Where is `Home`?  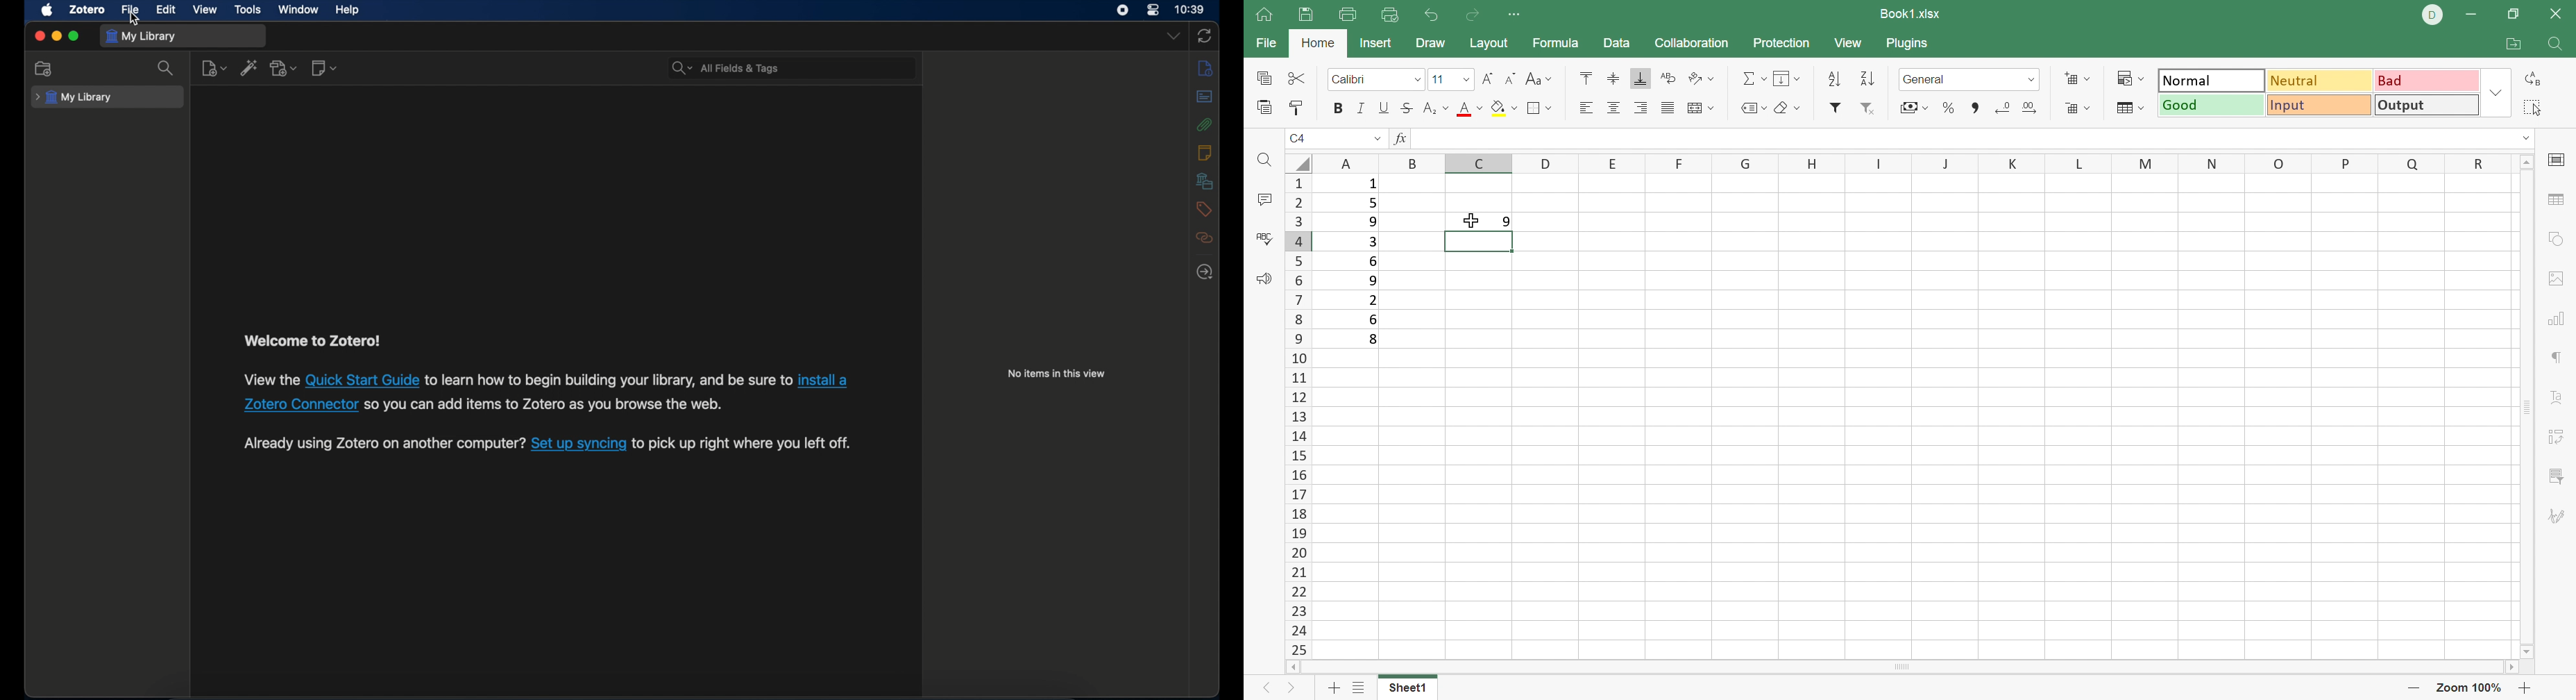
Home is located at coordinates (1264, 19).